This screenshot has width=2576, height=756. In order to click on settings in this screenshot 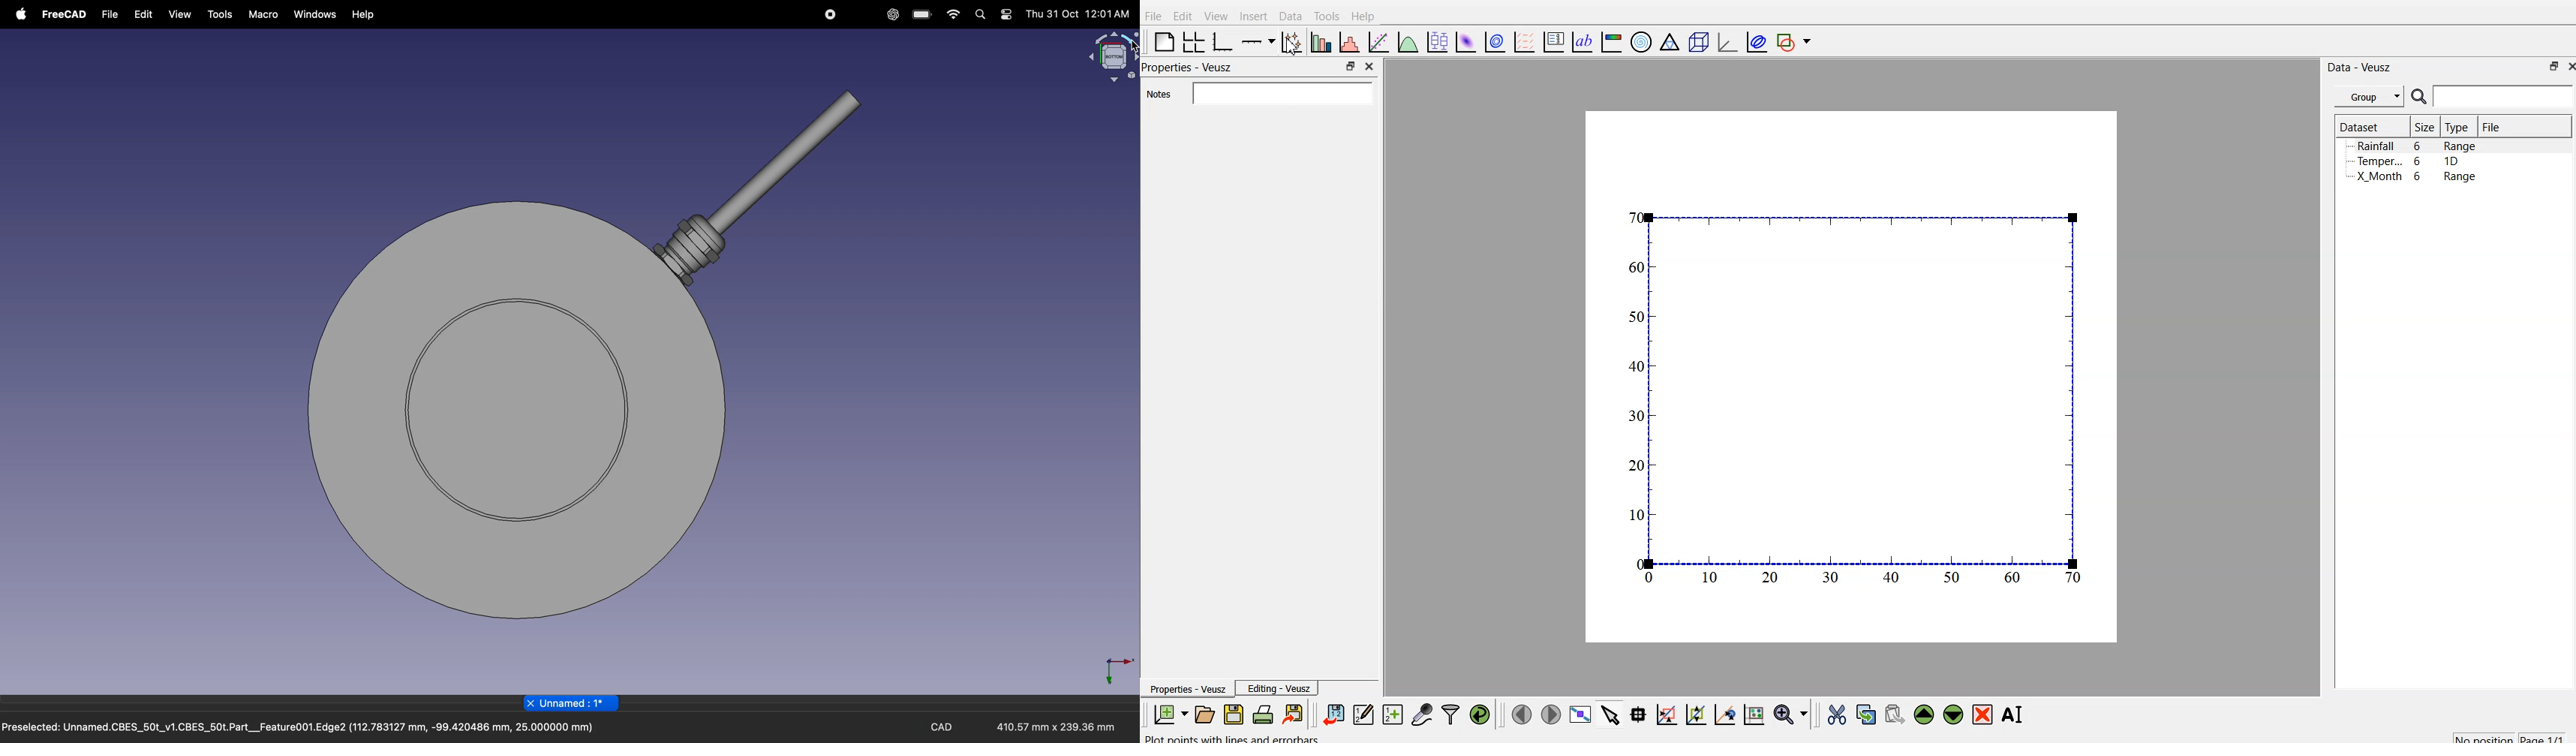, I will do `click(1006, 16)`.